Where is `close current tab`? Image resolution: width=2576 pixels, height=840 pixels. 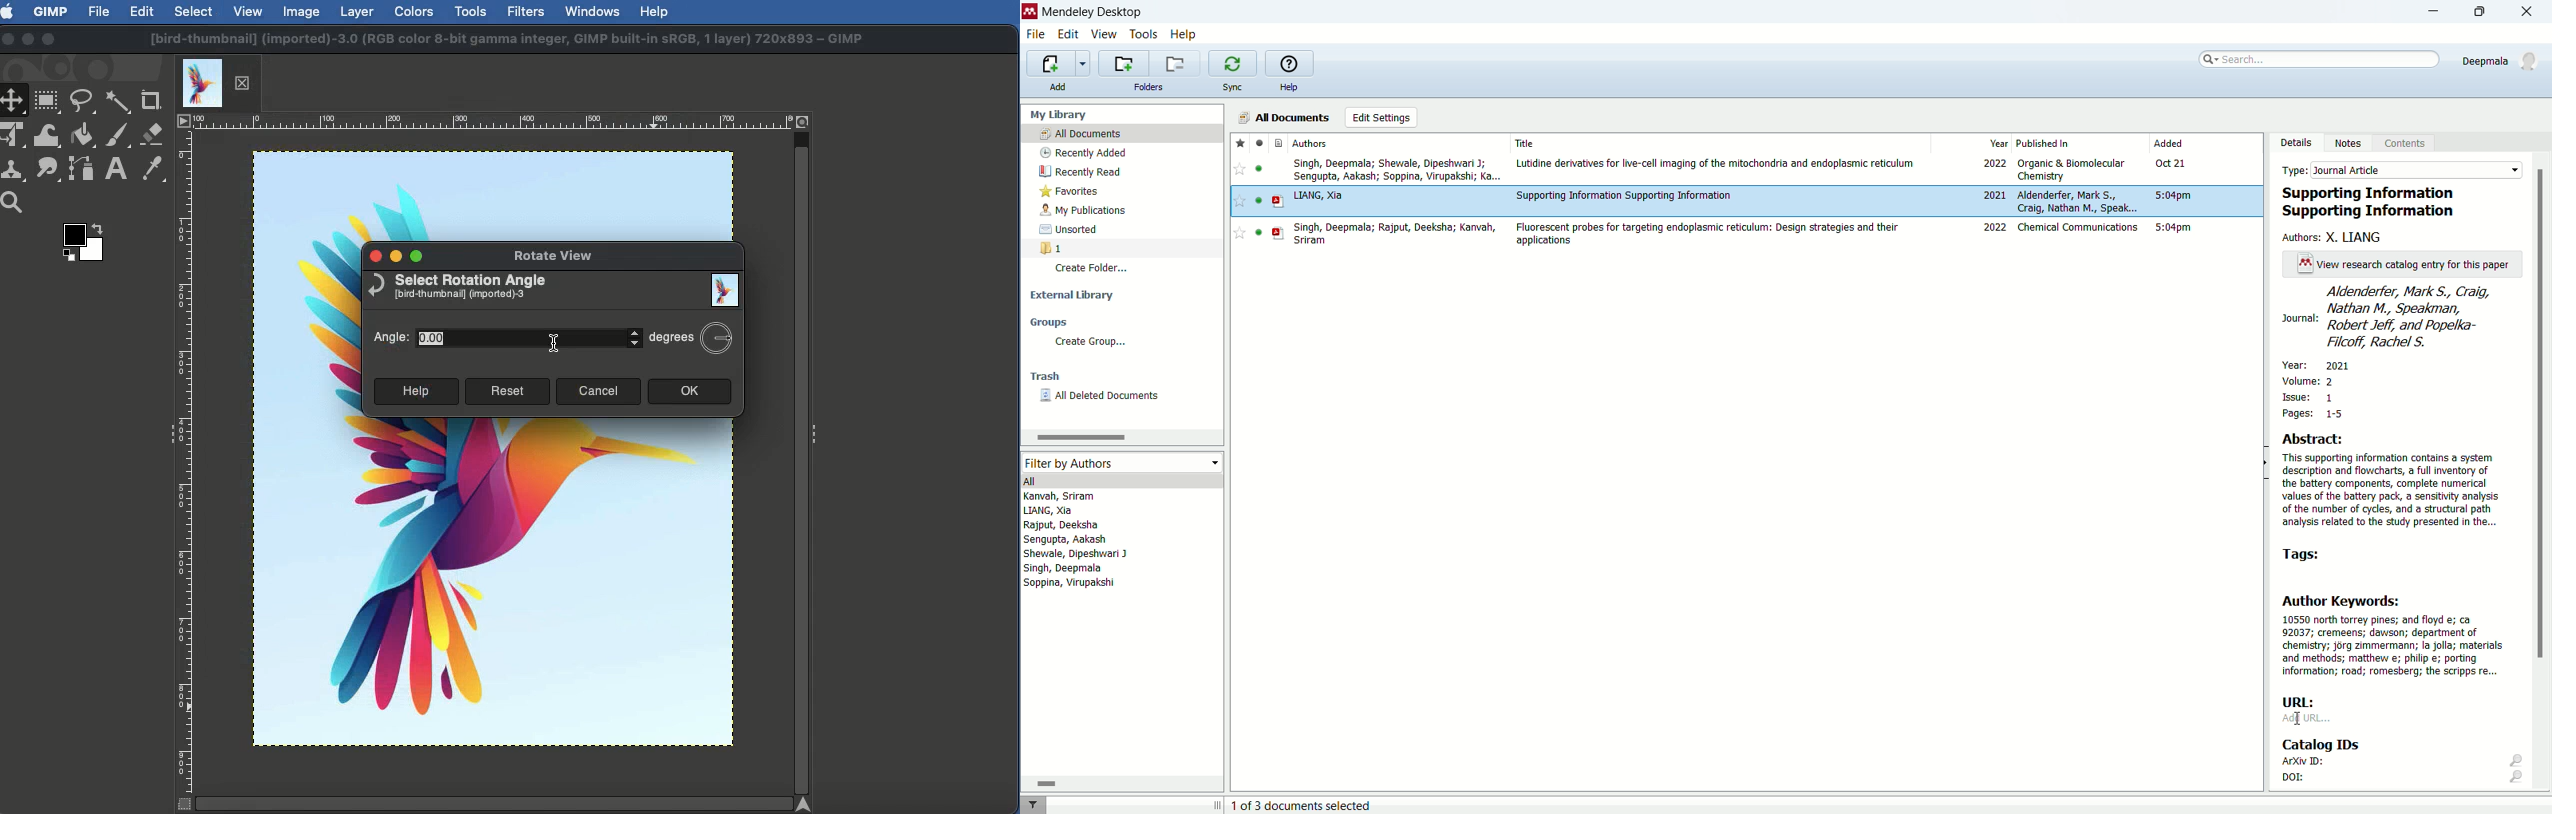 close current tab is located at coordinates (247, 83).